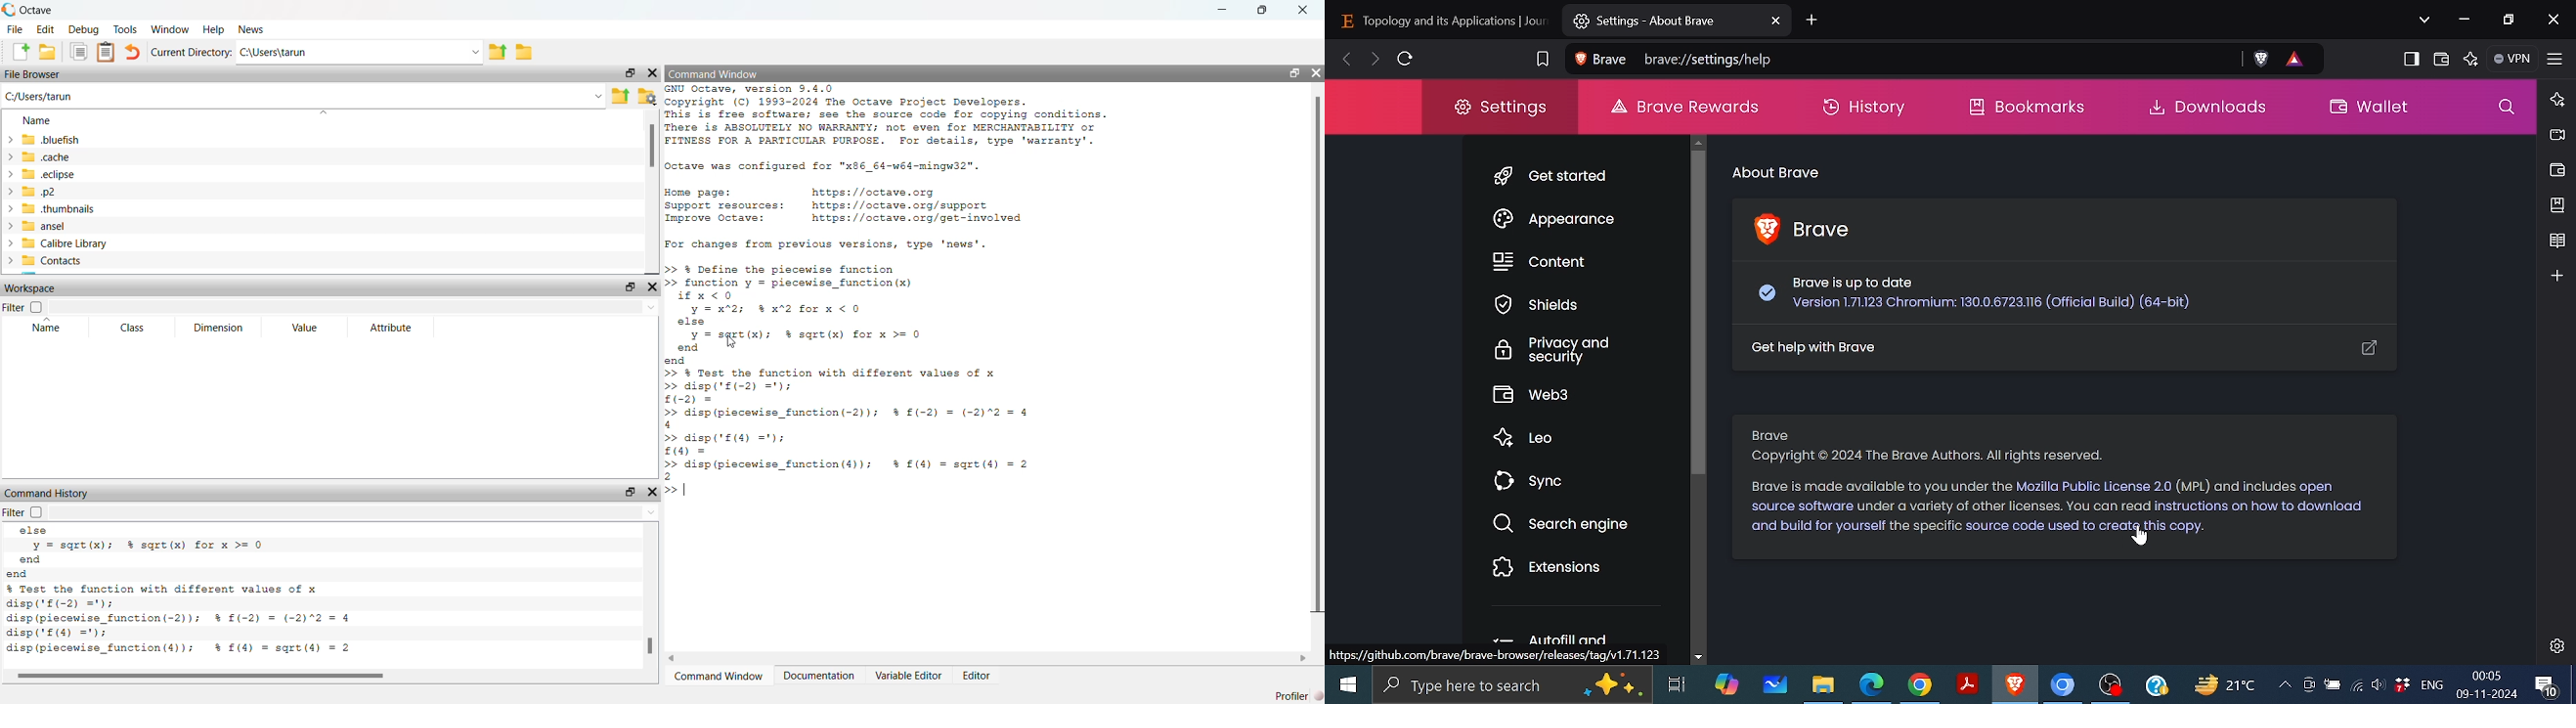 Image resolution: width=2576 pixels, height=728 pixels. What do you see at coordinates (2056, 476) in the screenshot?
I see `BraveCopyright © 2024 The Brave Authors. All rights reserved.Brave is made available to you under the Mozilla Public License 2.0 (MPL) and includes opensource software under a variety of other licenses. You can read instructions on how to downloadand build for yourself the specific source code used to create this copy.` at bounding box center [2056, 476].